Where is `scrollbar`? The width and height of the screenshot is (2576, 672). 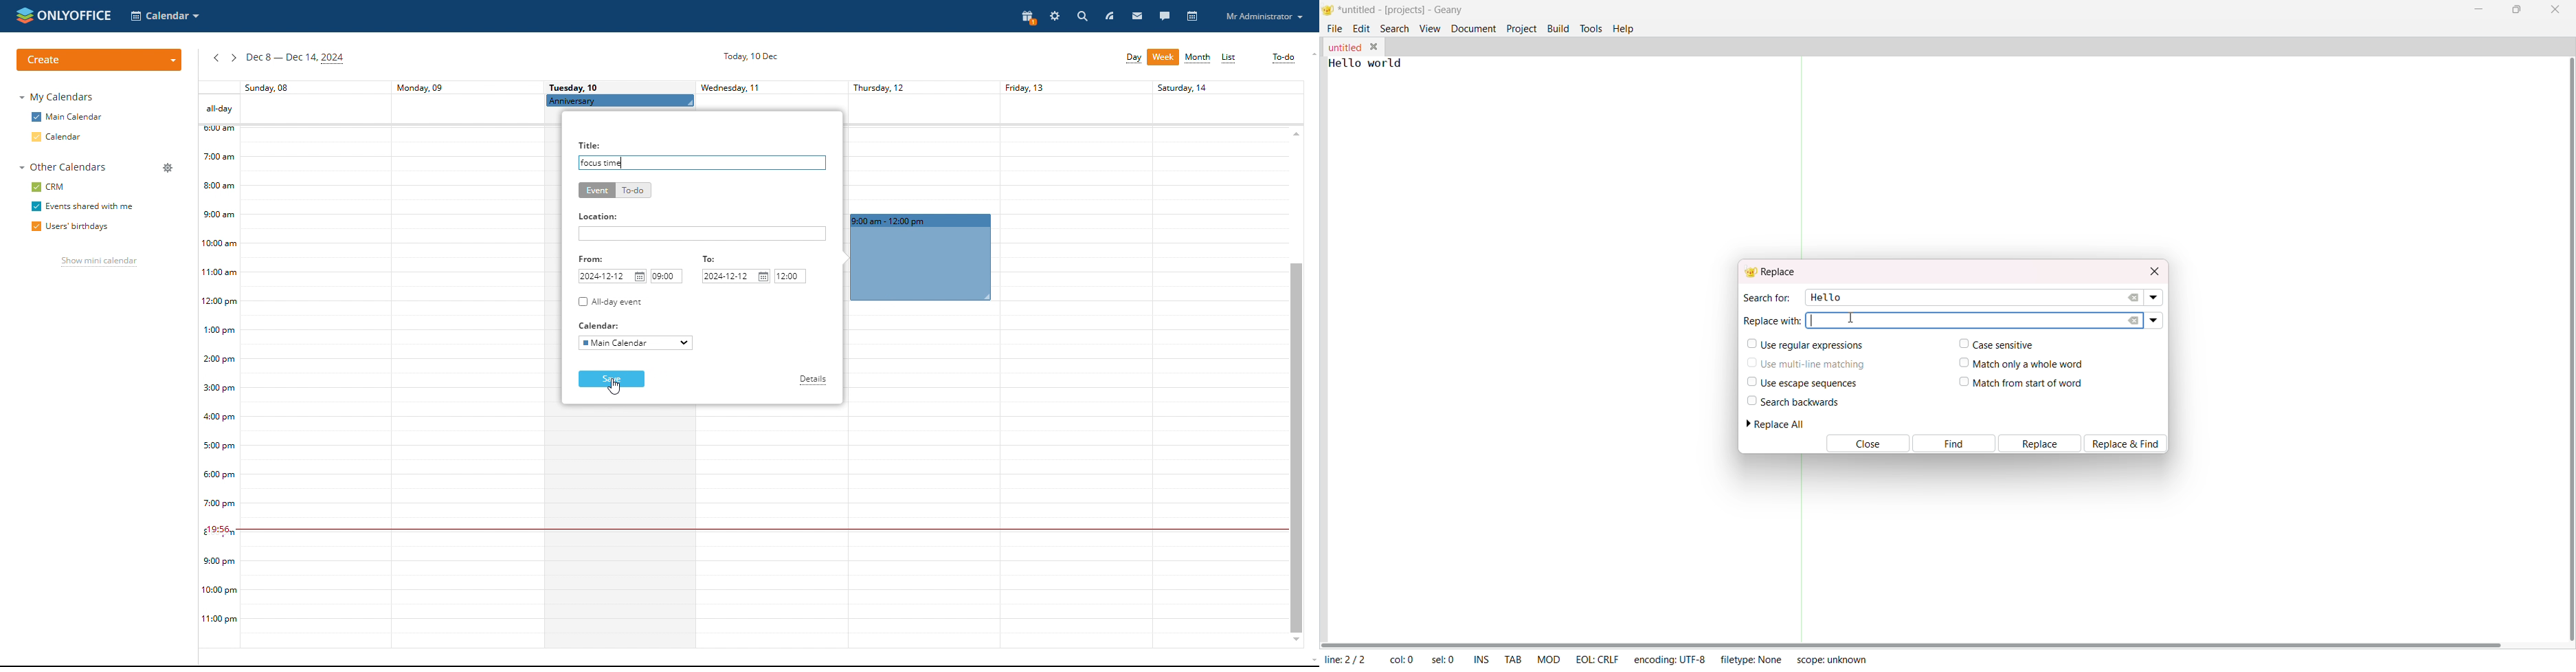 scrollbar is located at coordinates (1296, 446).